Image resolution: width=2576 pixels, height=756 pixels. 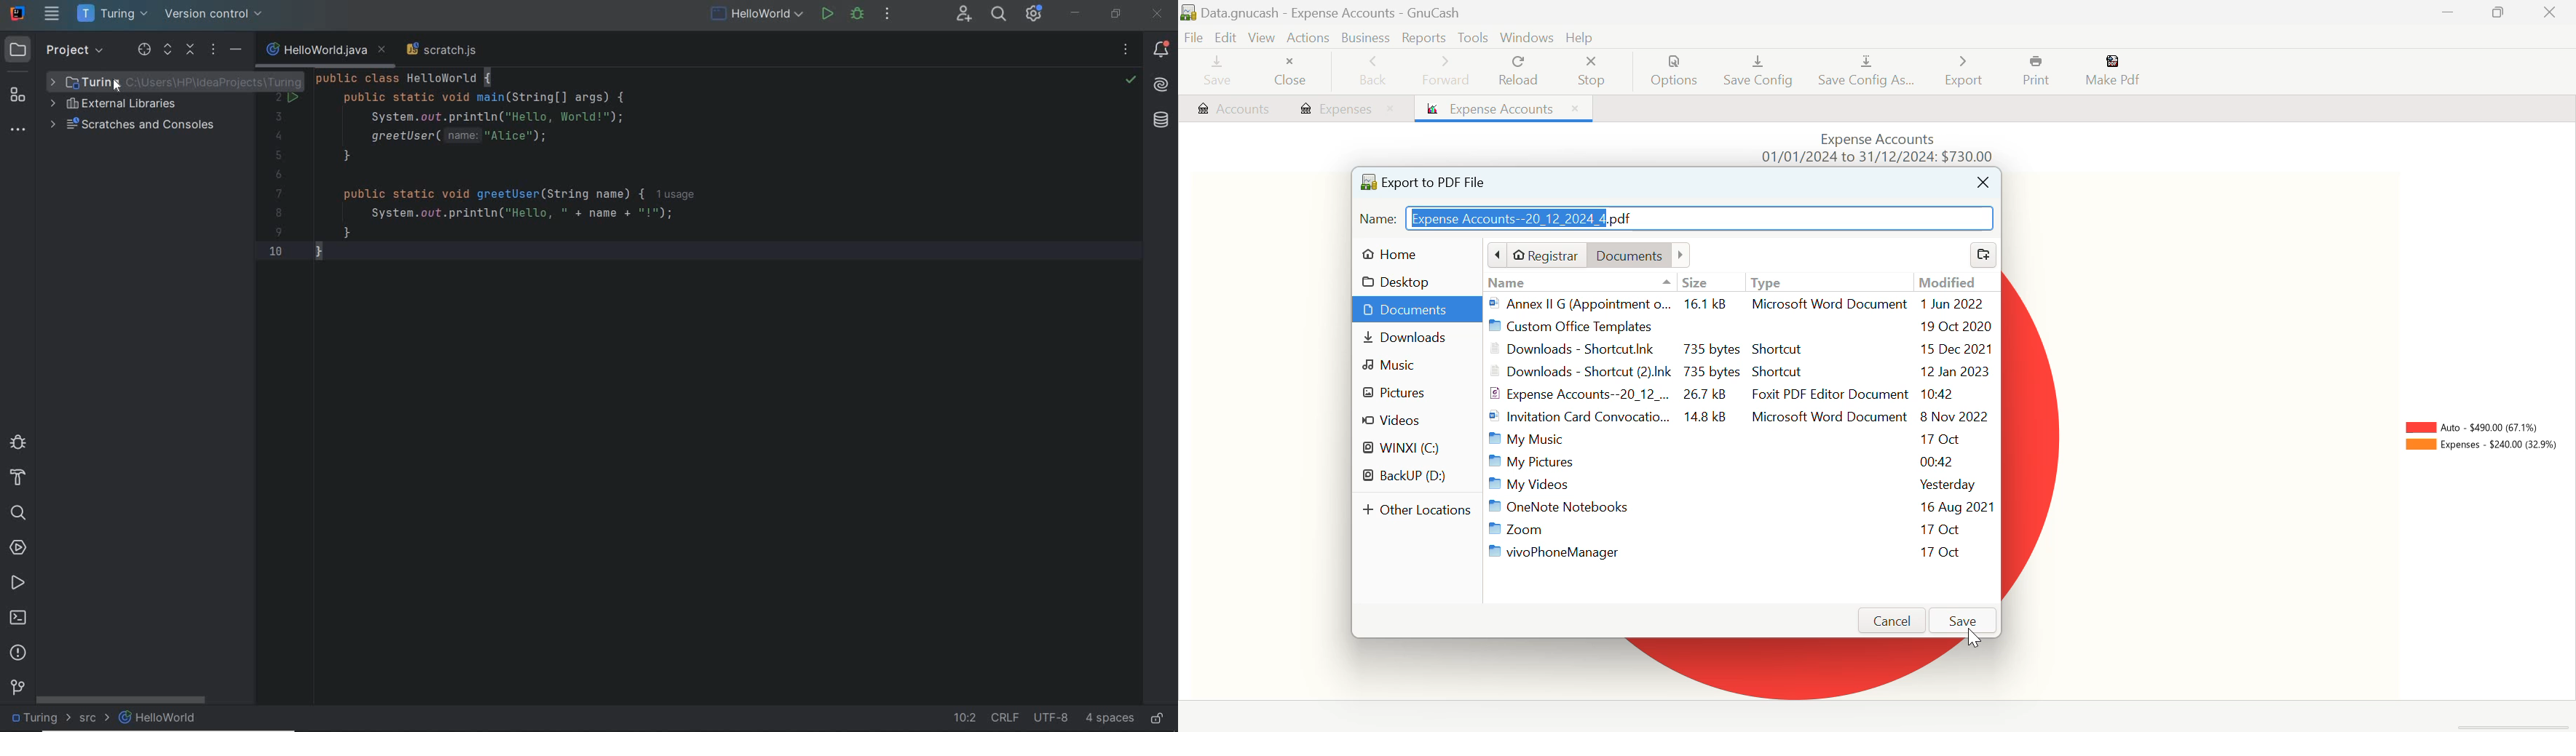 I want to click on View, so click(x=1262, y=37).